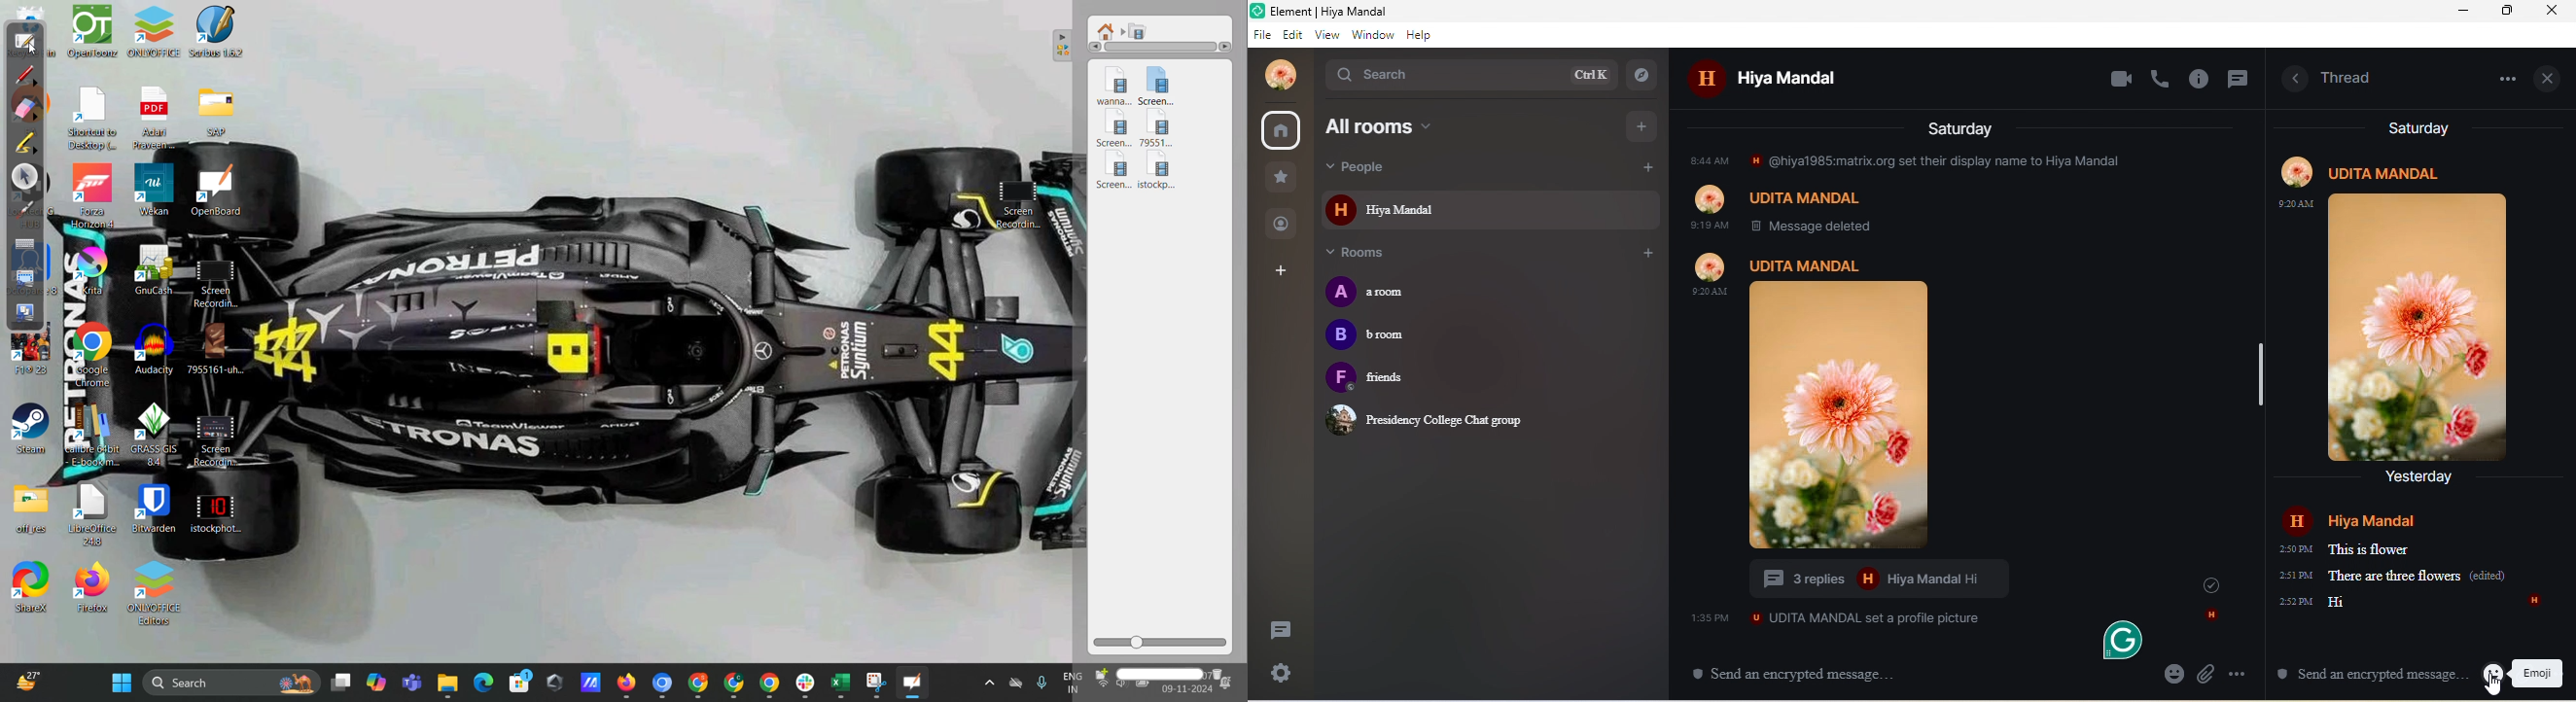 This screenshot has height=728, width=2576. I want to click on Add room, so click(1648, 252).